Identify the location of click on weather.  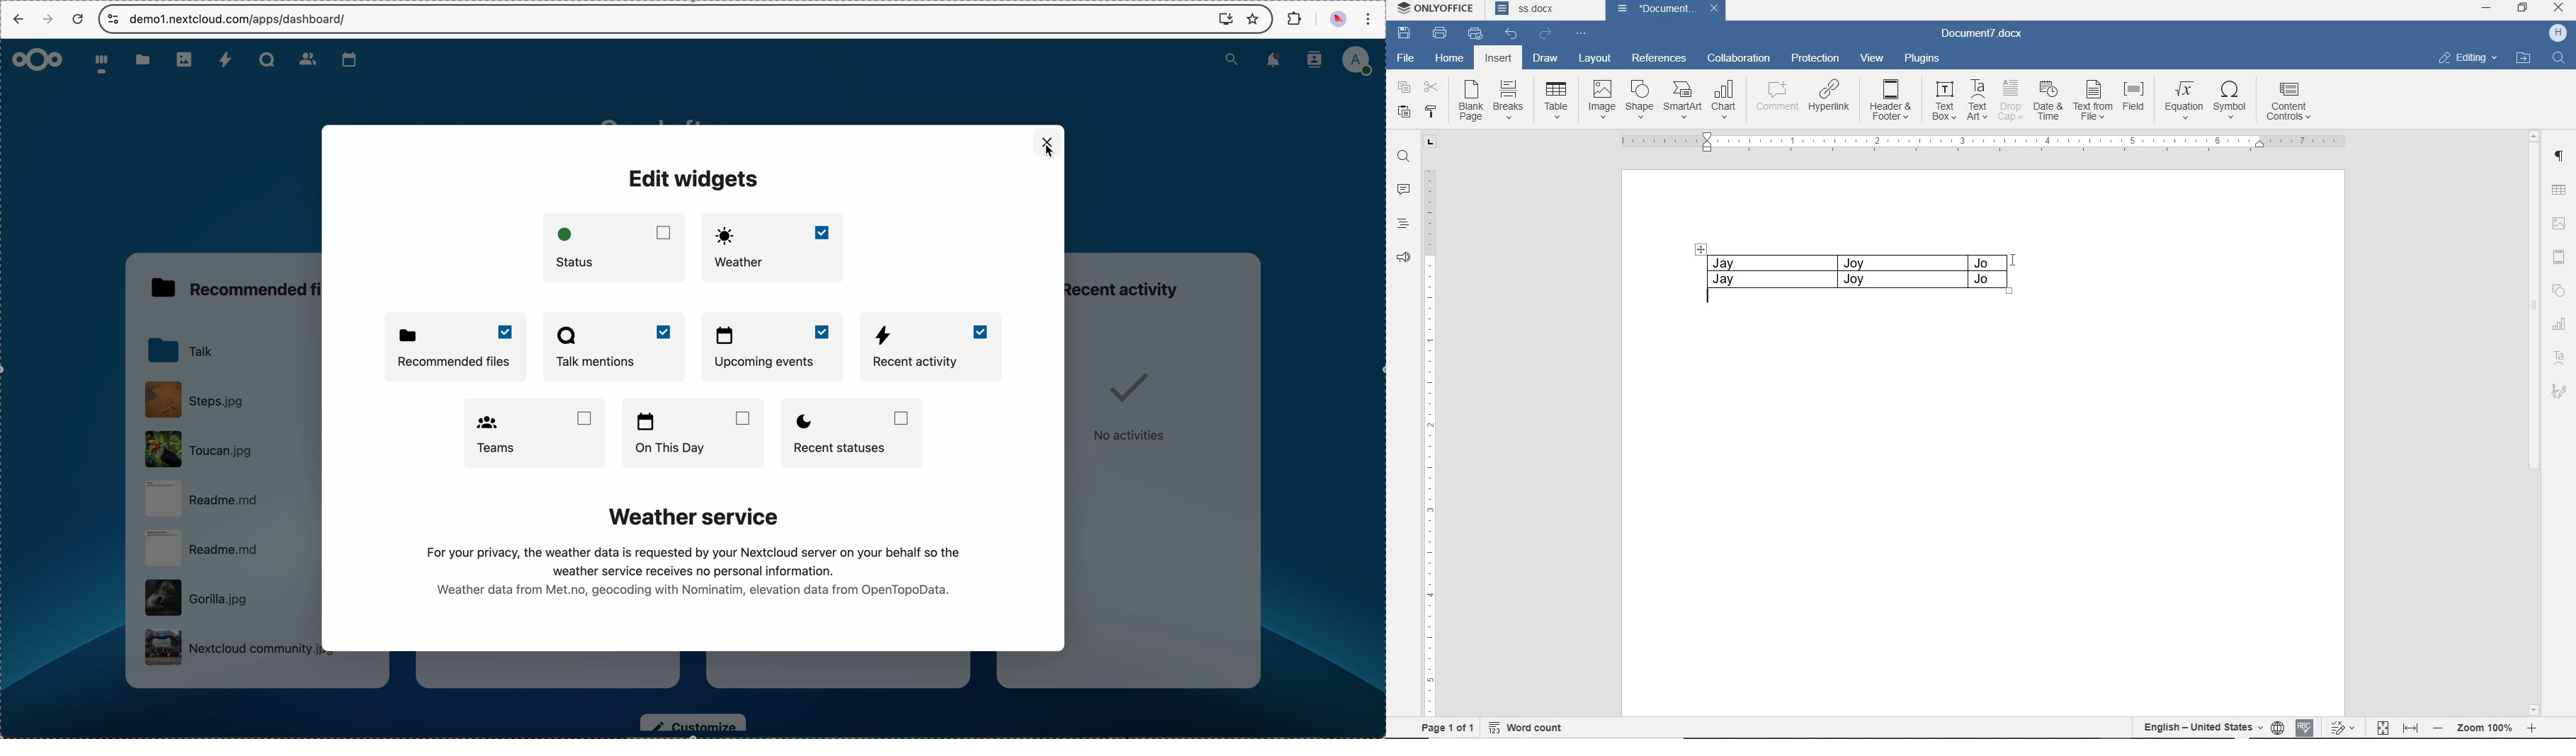
(773, 247).